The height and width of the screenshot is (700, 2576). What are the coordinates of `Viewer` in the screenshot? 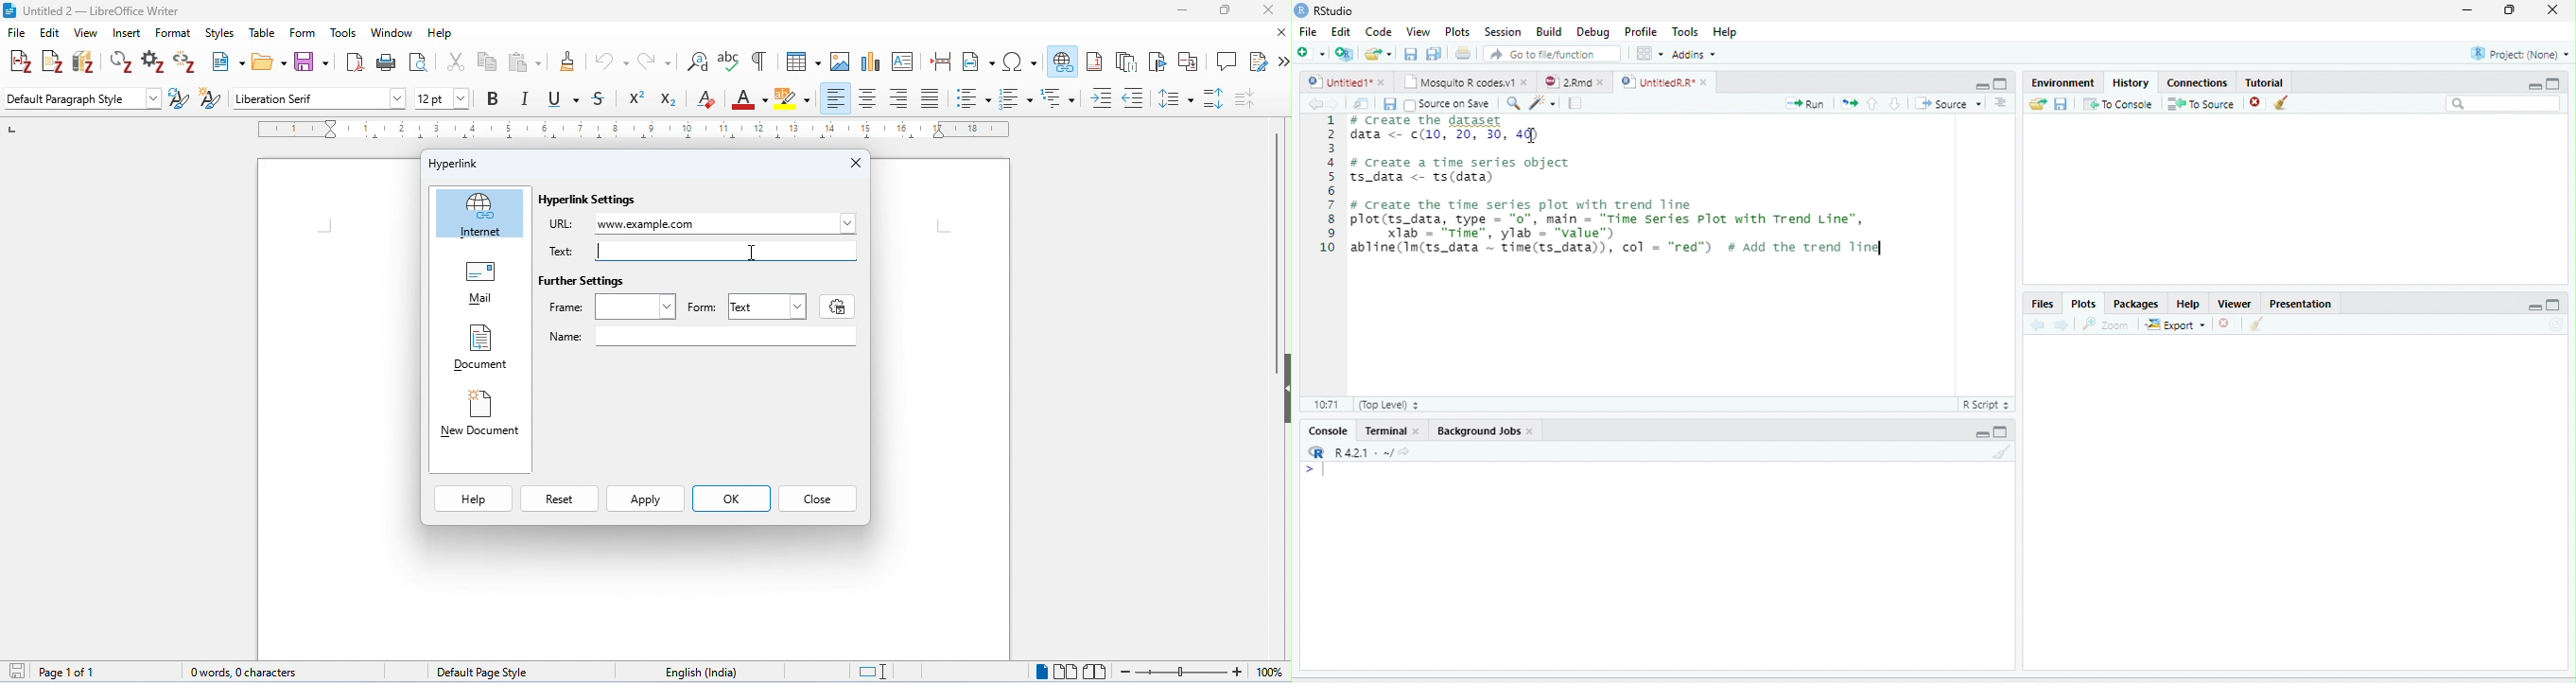 It's located at (2235, 303).